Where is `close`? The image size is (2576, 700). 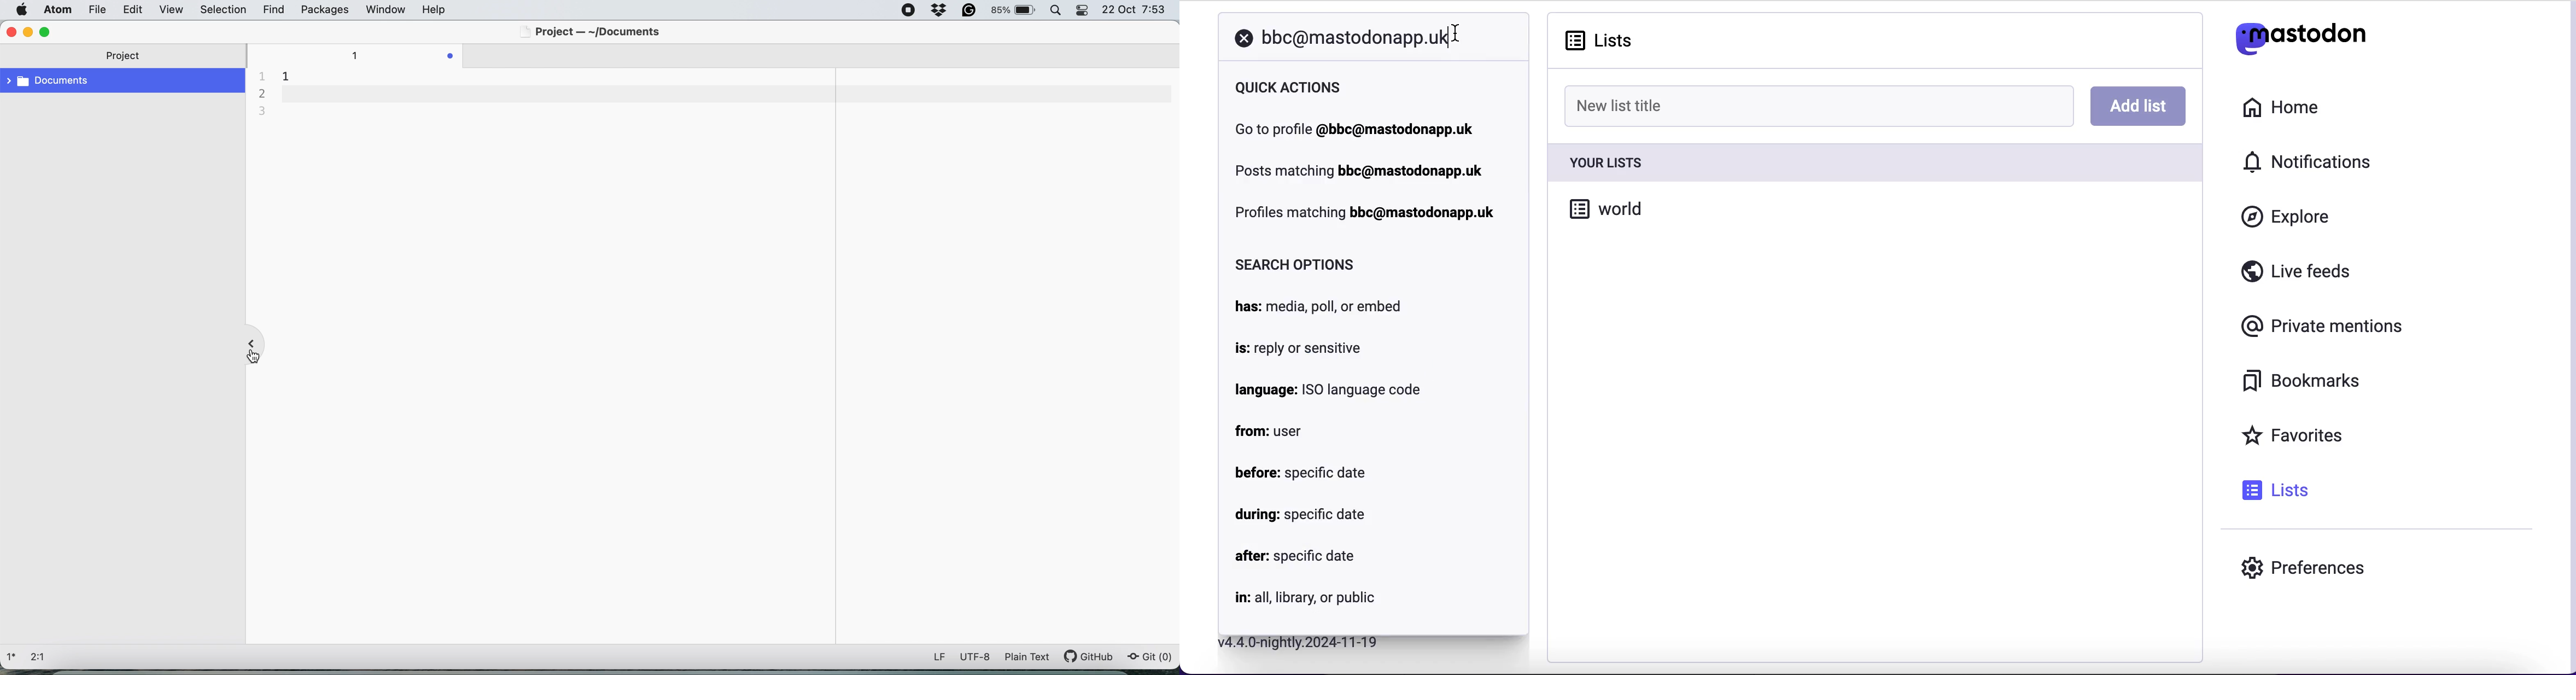 close is located at coordinates (11, 31).